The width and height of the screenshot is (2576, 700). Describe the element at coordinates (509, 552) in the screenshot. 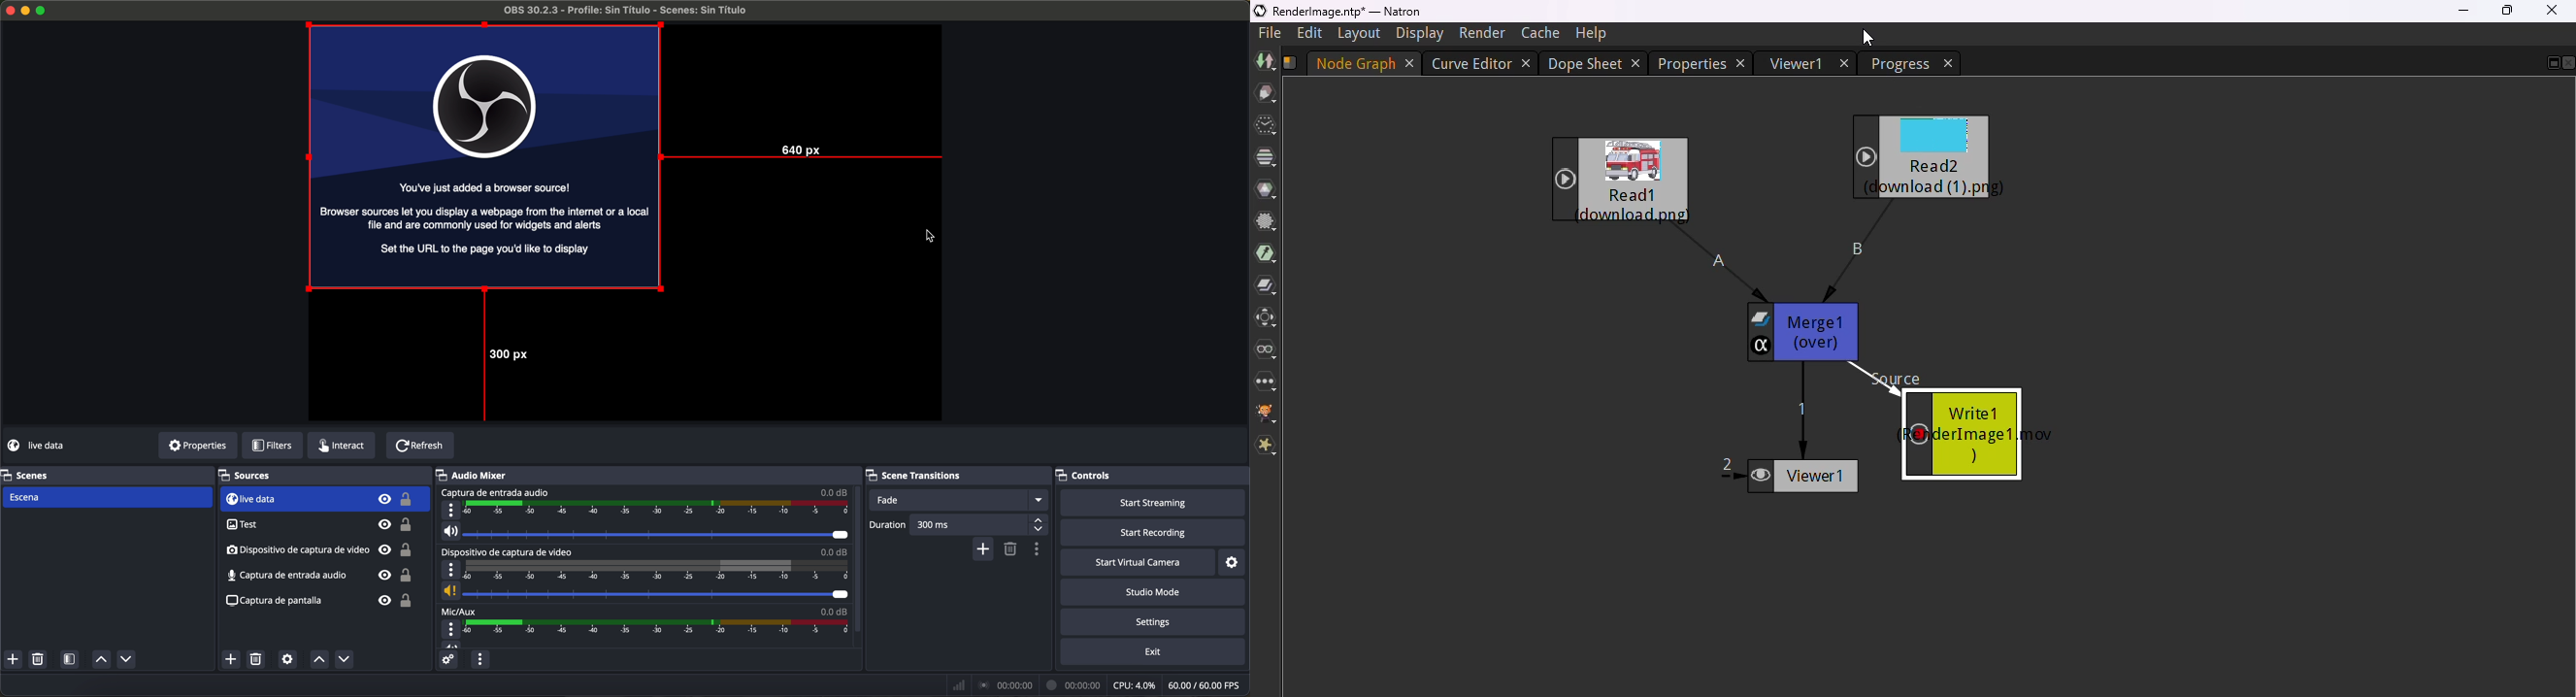

I see `video capture device` at that location.